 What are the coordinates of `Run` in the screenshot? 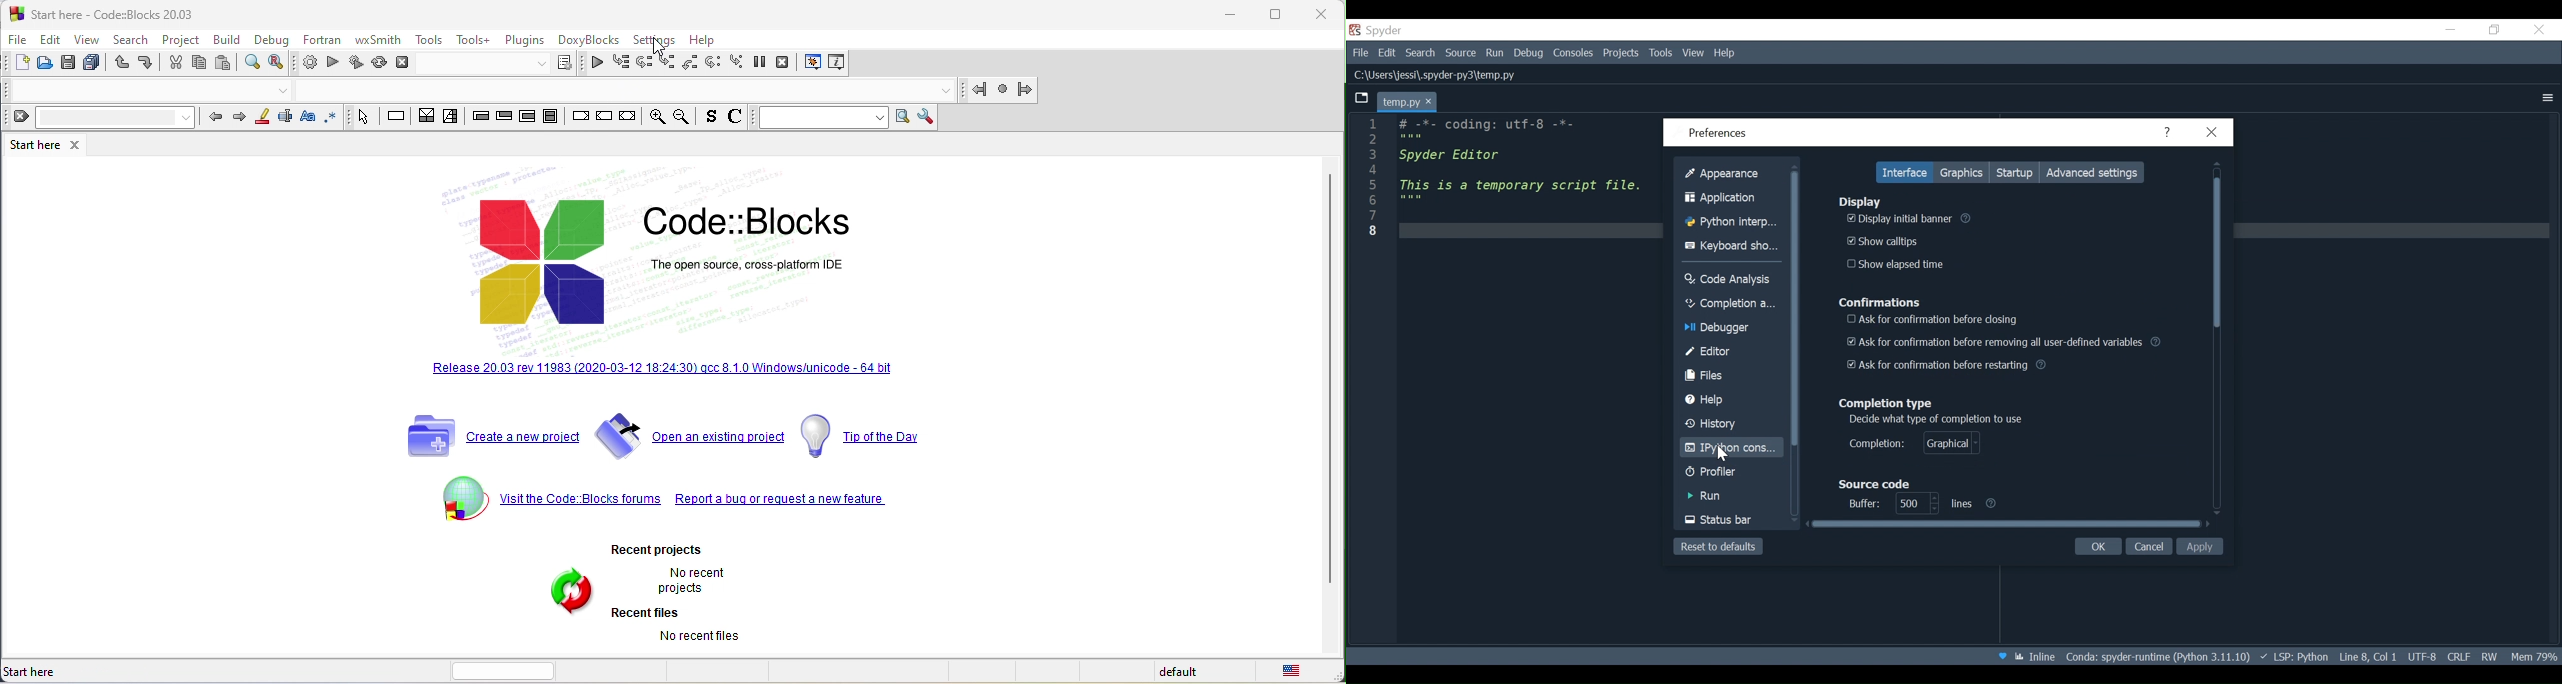 It's located at (1723, 498).